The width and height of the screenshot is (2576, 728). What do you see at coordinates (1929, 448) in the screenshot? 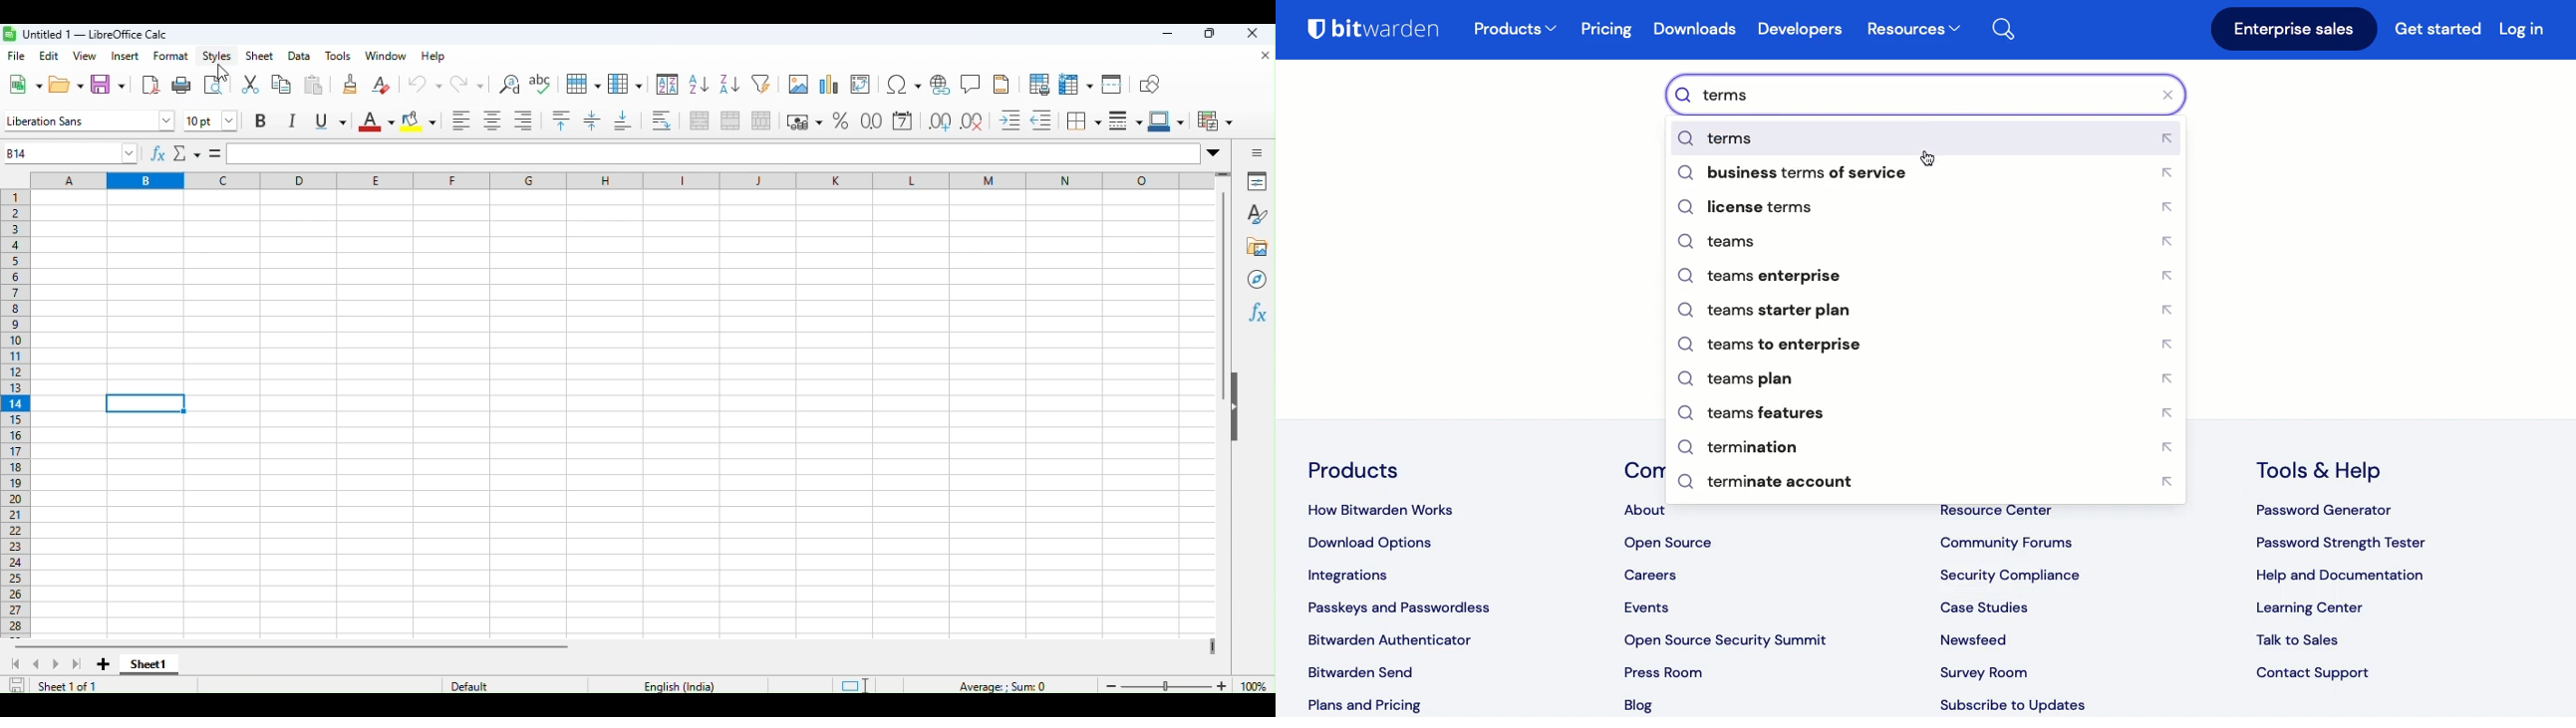
I see `termination` at bounding box center [1929, 448].